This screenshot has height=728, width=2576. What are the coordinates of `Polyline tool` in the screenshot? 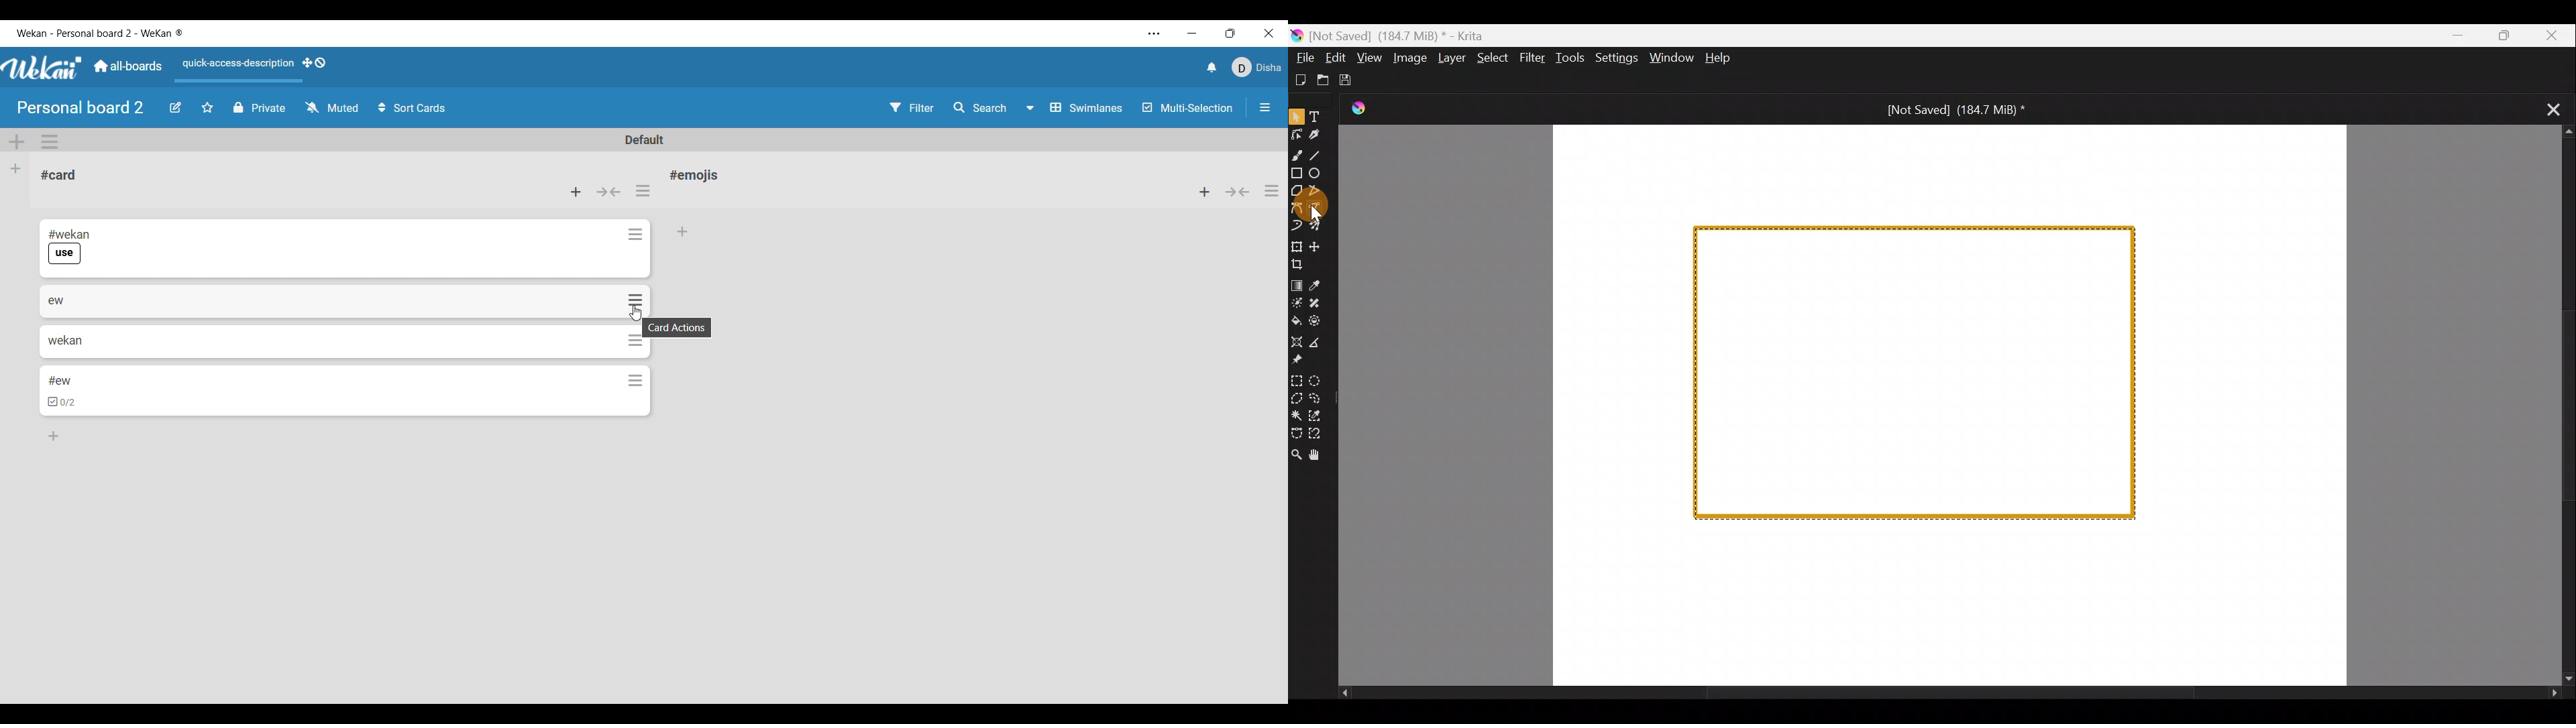 It's located at (1320, 192).